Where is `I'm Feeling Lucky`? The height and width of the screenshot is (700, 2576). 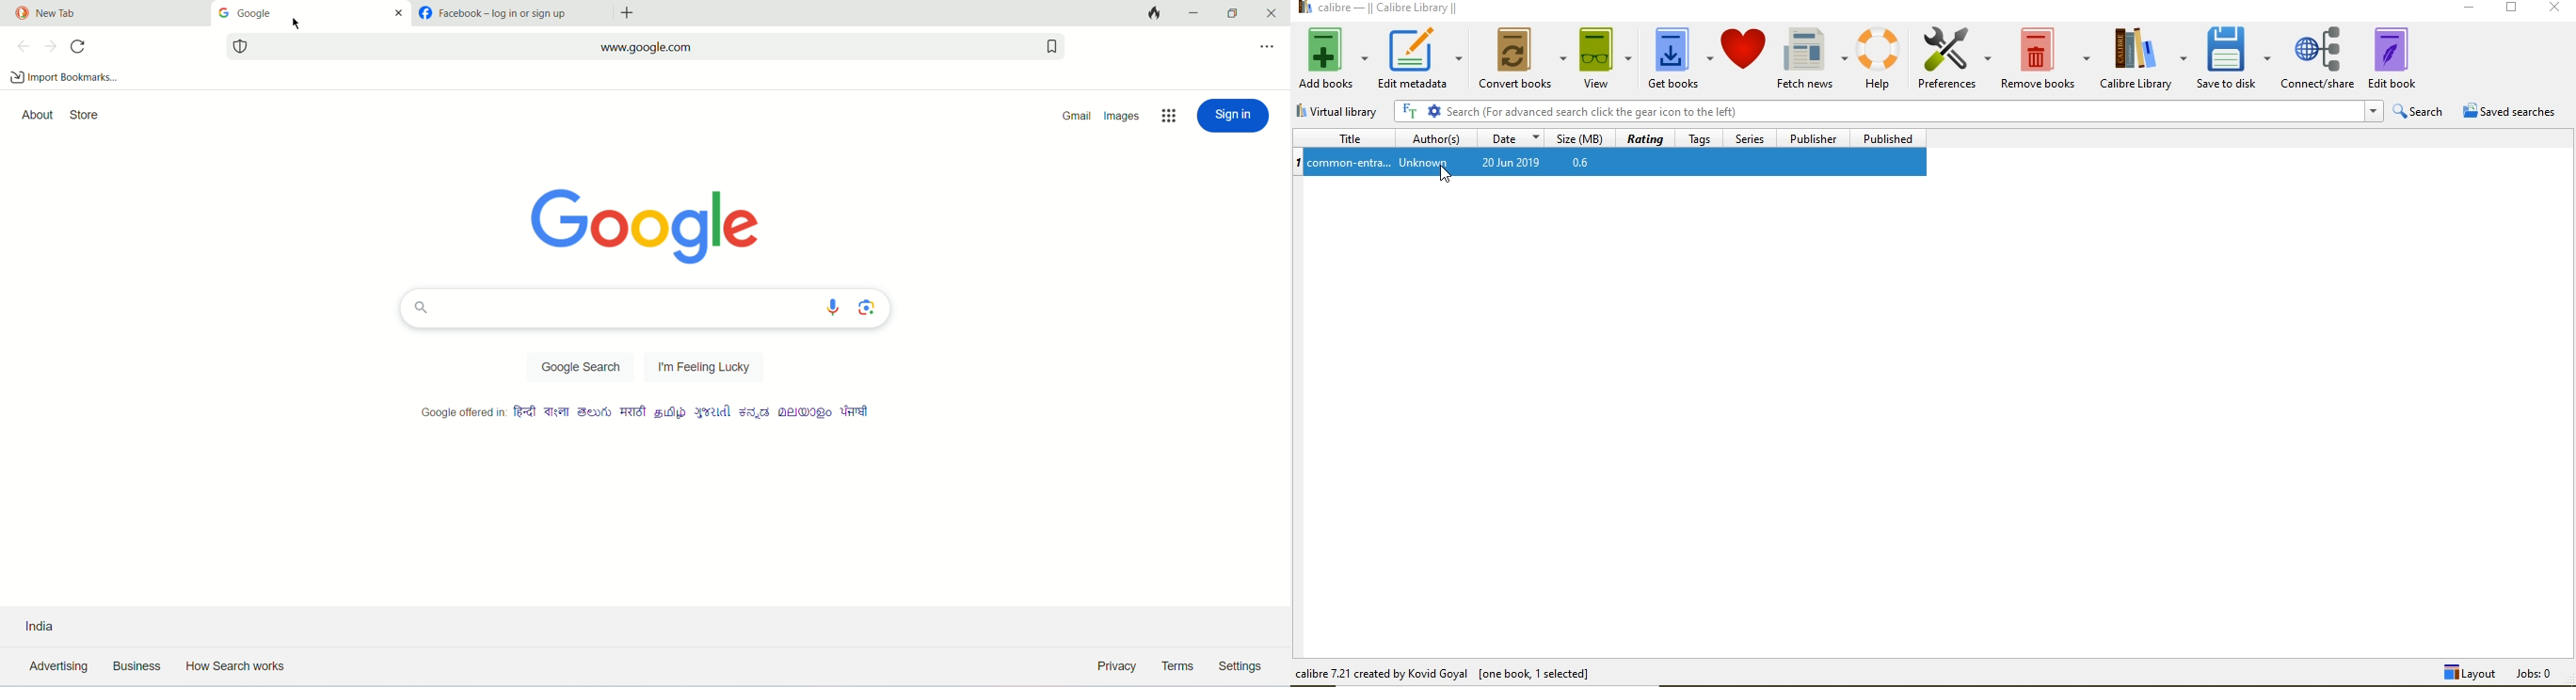
I'm Feeling Lucky is located at coordinates (701, 368).